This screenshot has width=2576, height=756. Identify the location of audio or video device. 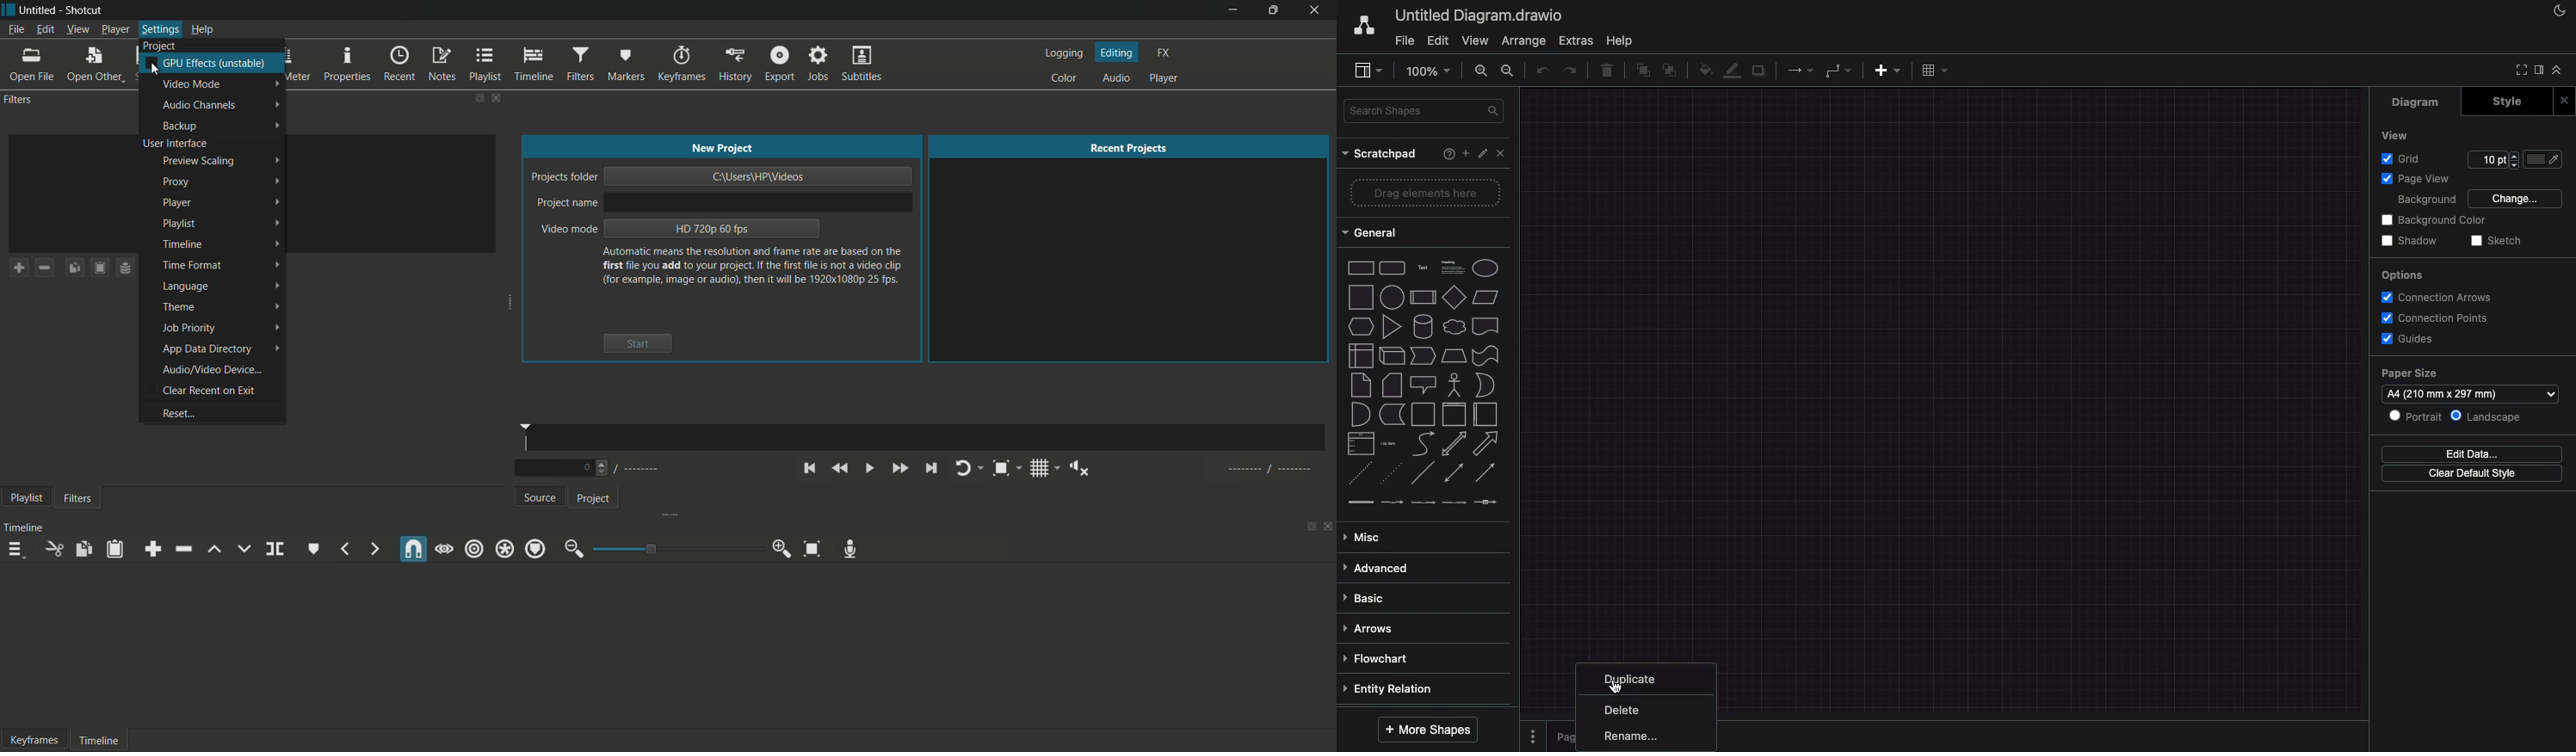
(213, 370).